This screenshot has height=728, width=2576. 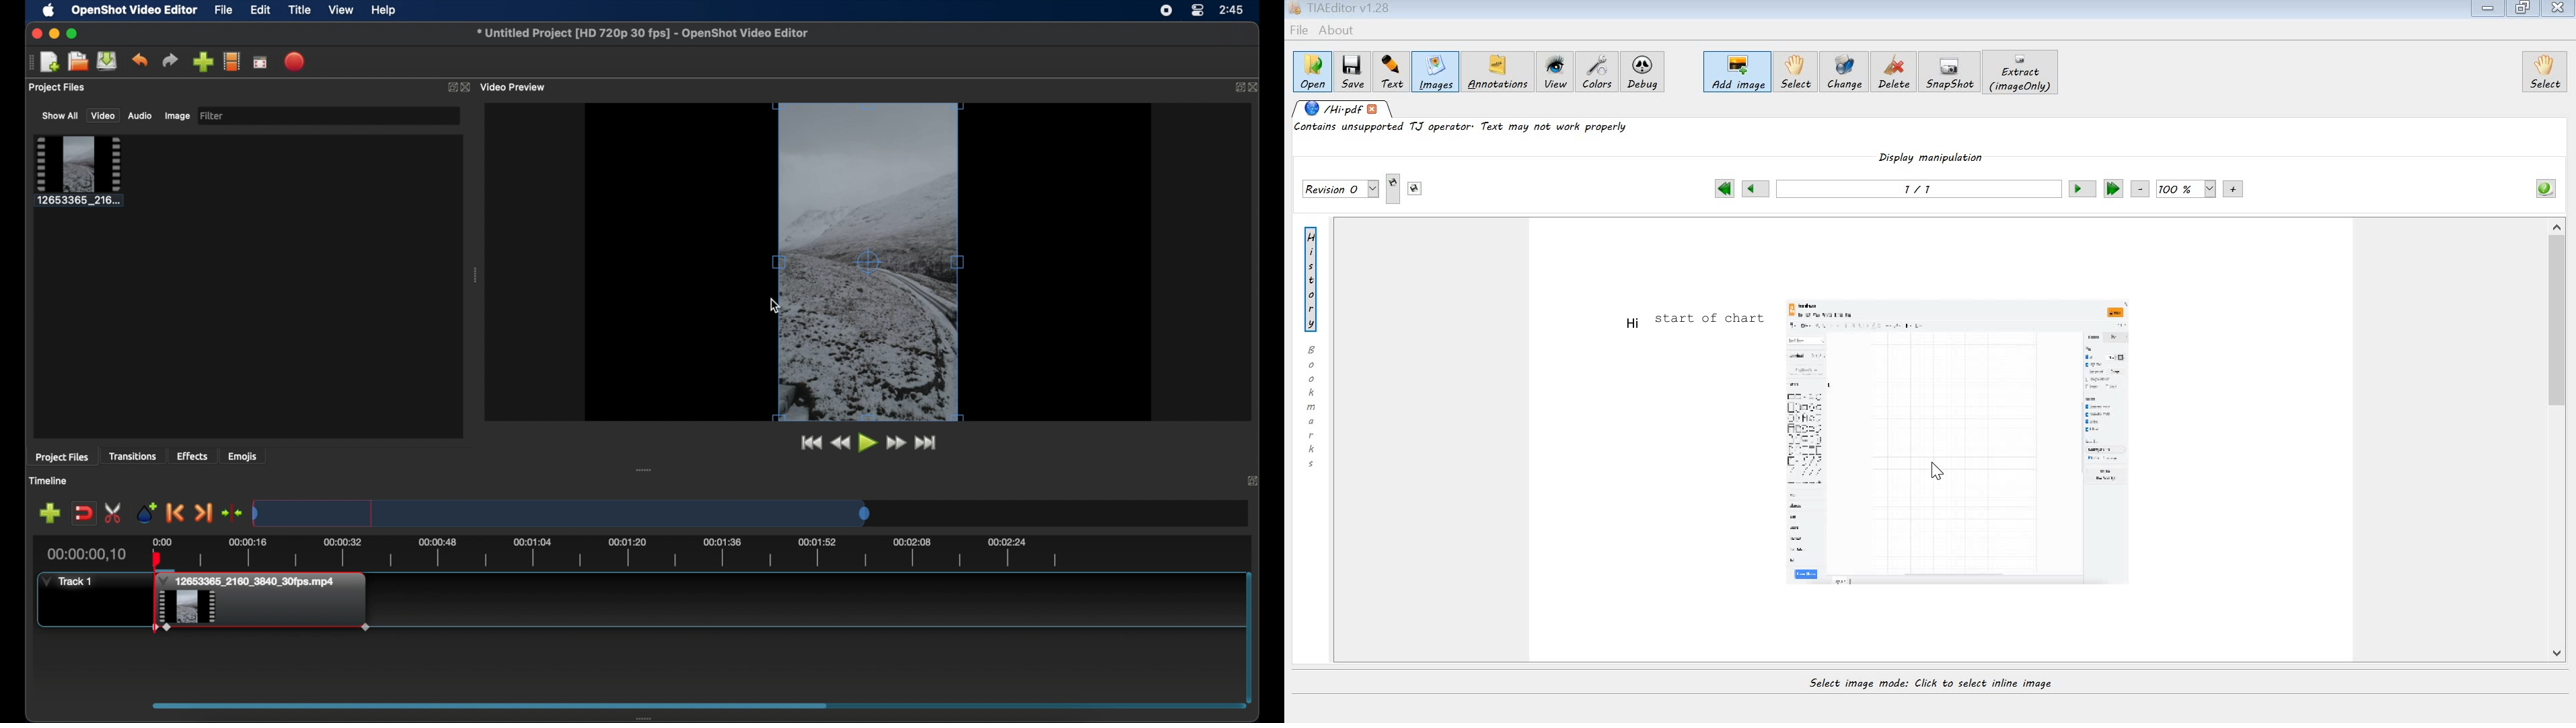 What do you see at coordinates (1254, 481) in the screenshot?
I see `close` at bounding box center [1254, 481].